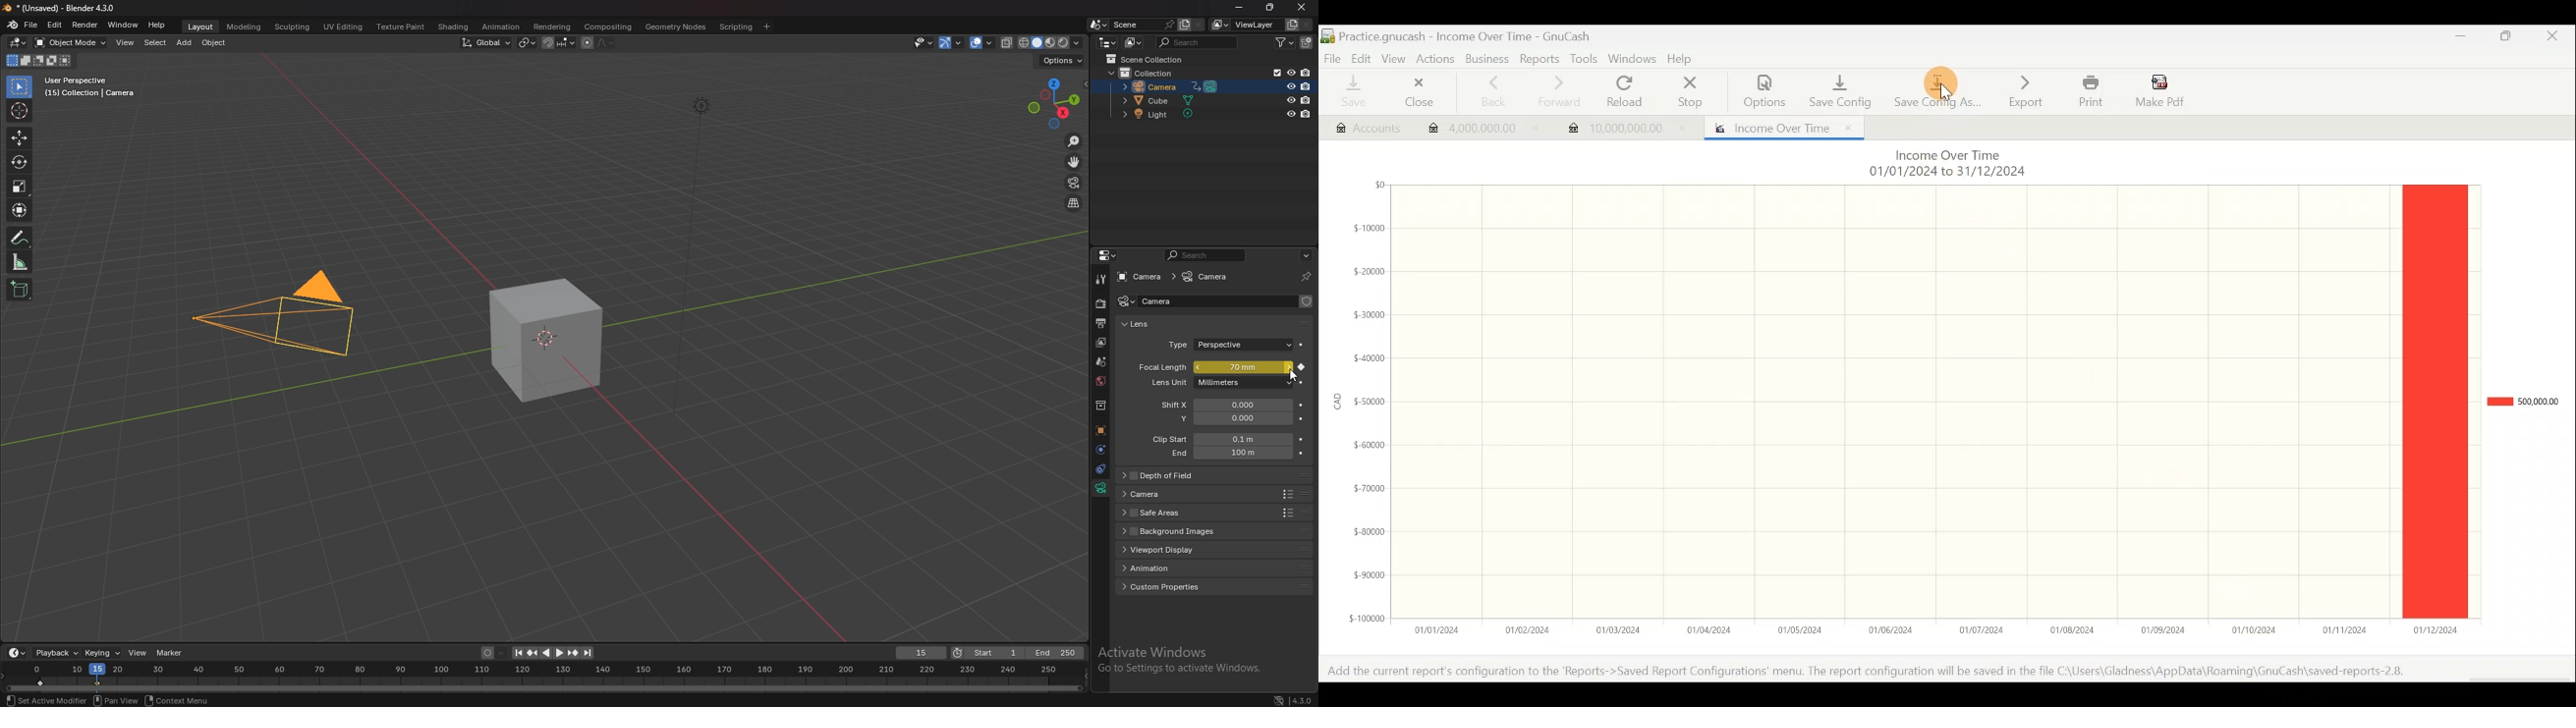 This screenshot has width=2576, height=728. I want to click on title, so click(62, 8).